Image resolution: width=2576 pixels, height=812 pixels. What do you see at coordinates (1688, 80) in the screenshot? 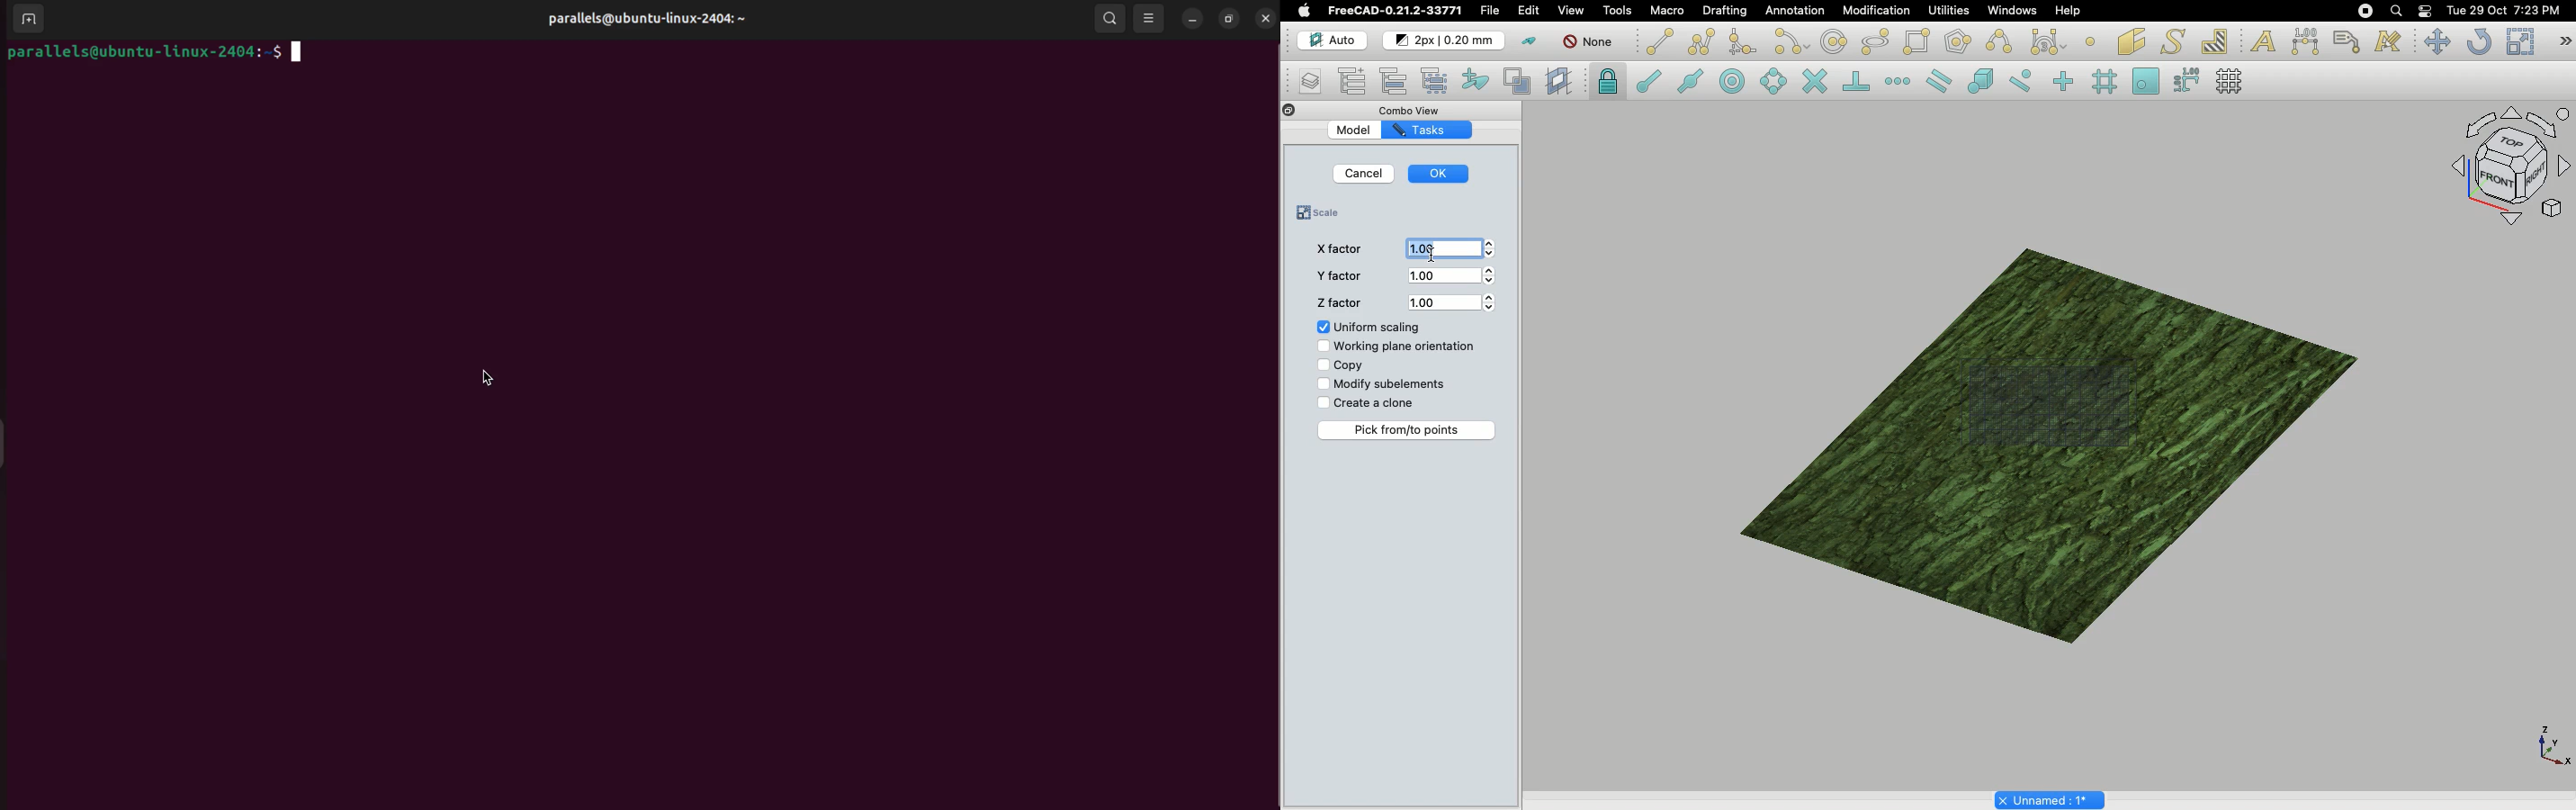
I see `Snap midpoint` at bounding box center [1688, 80].